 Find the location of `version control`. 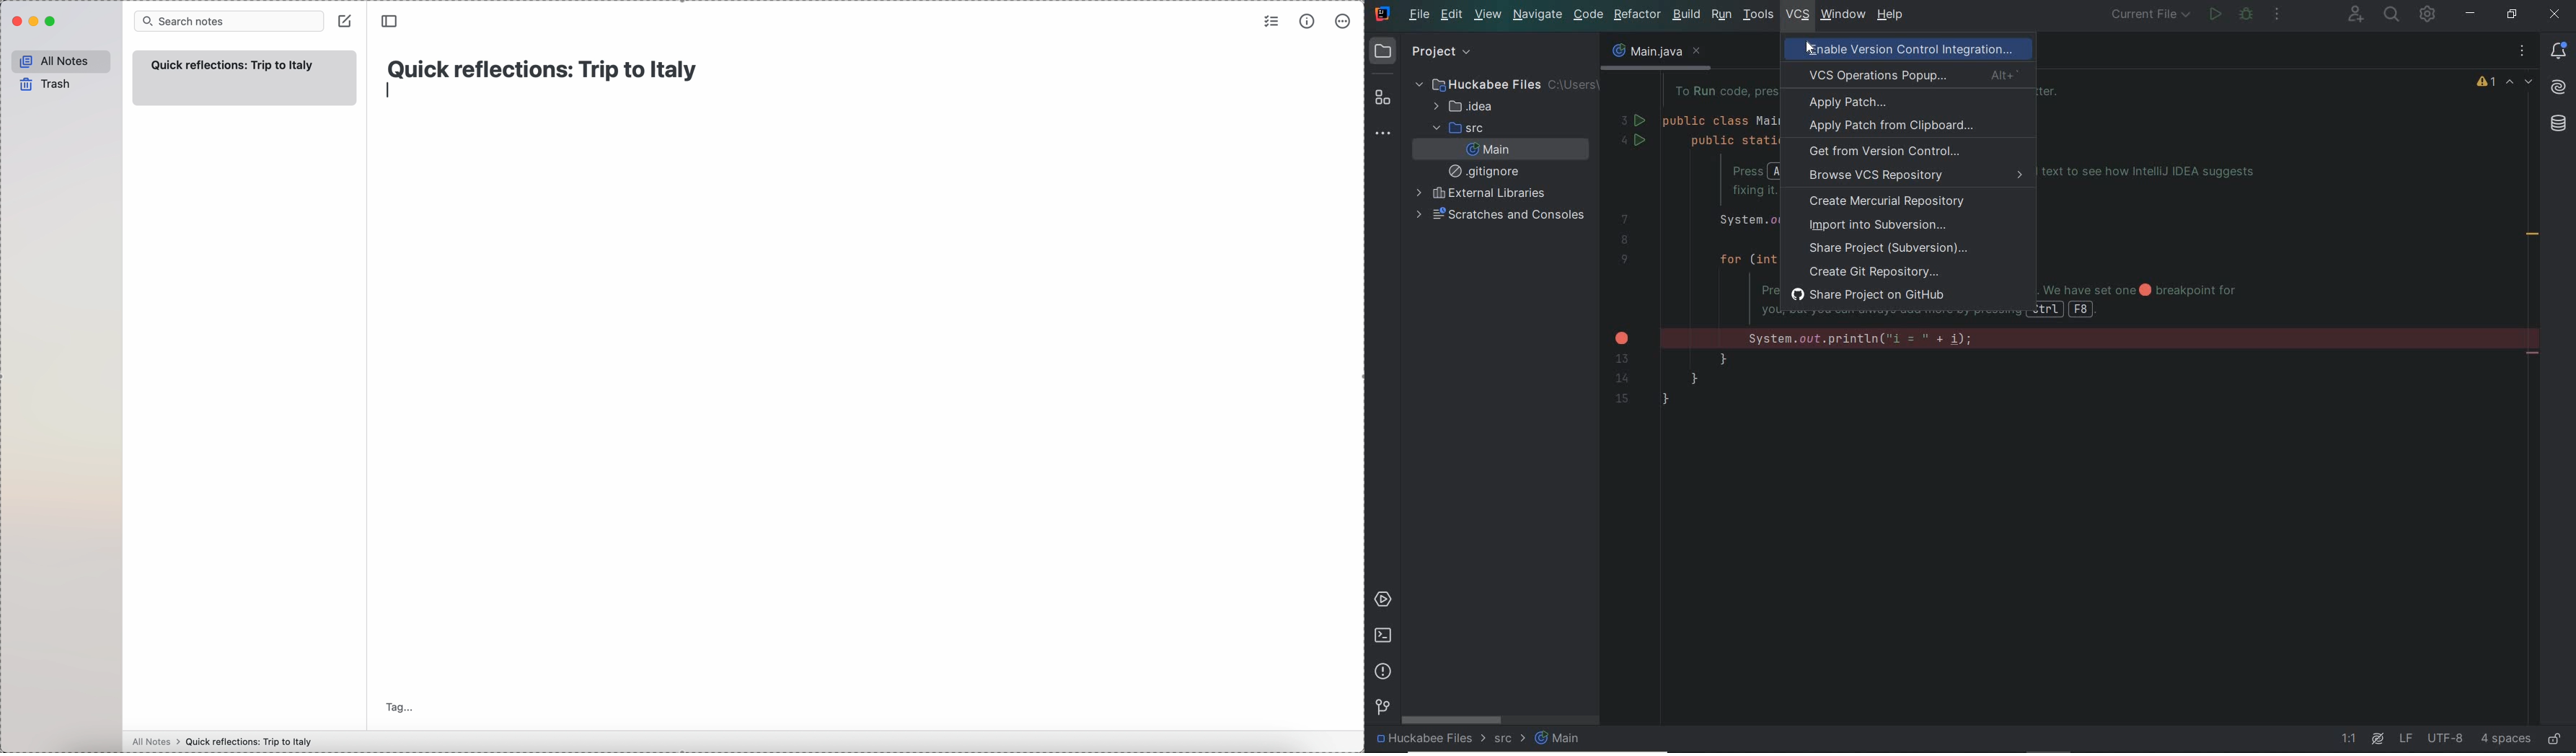

version control is located at coordinates (1382, 708).